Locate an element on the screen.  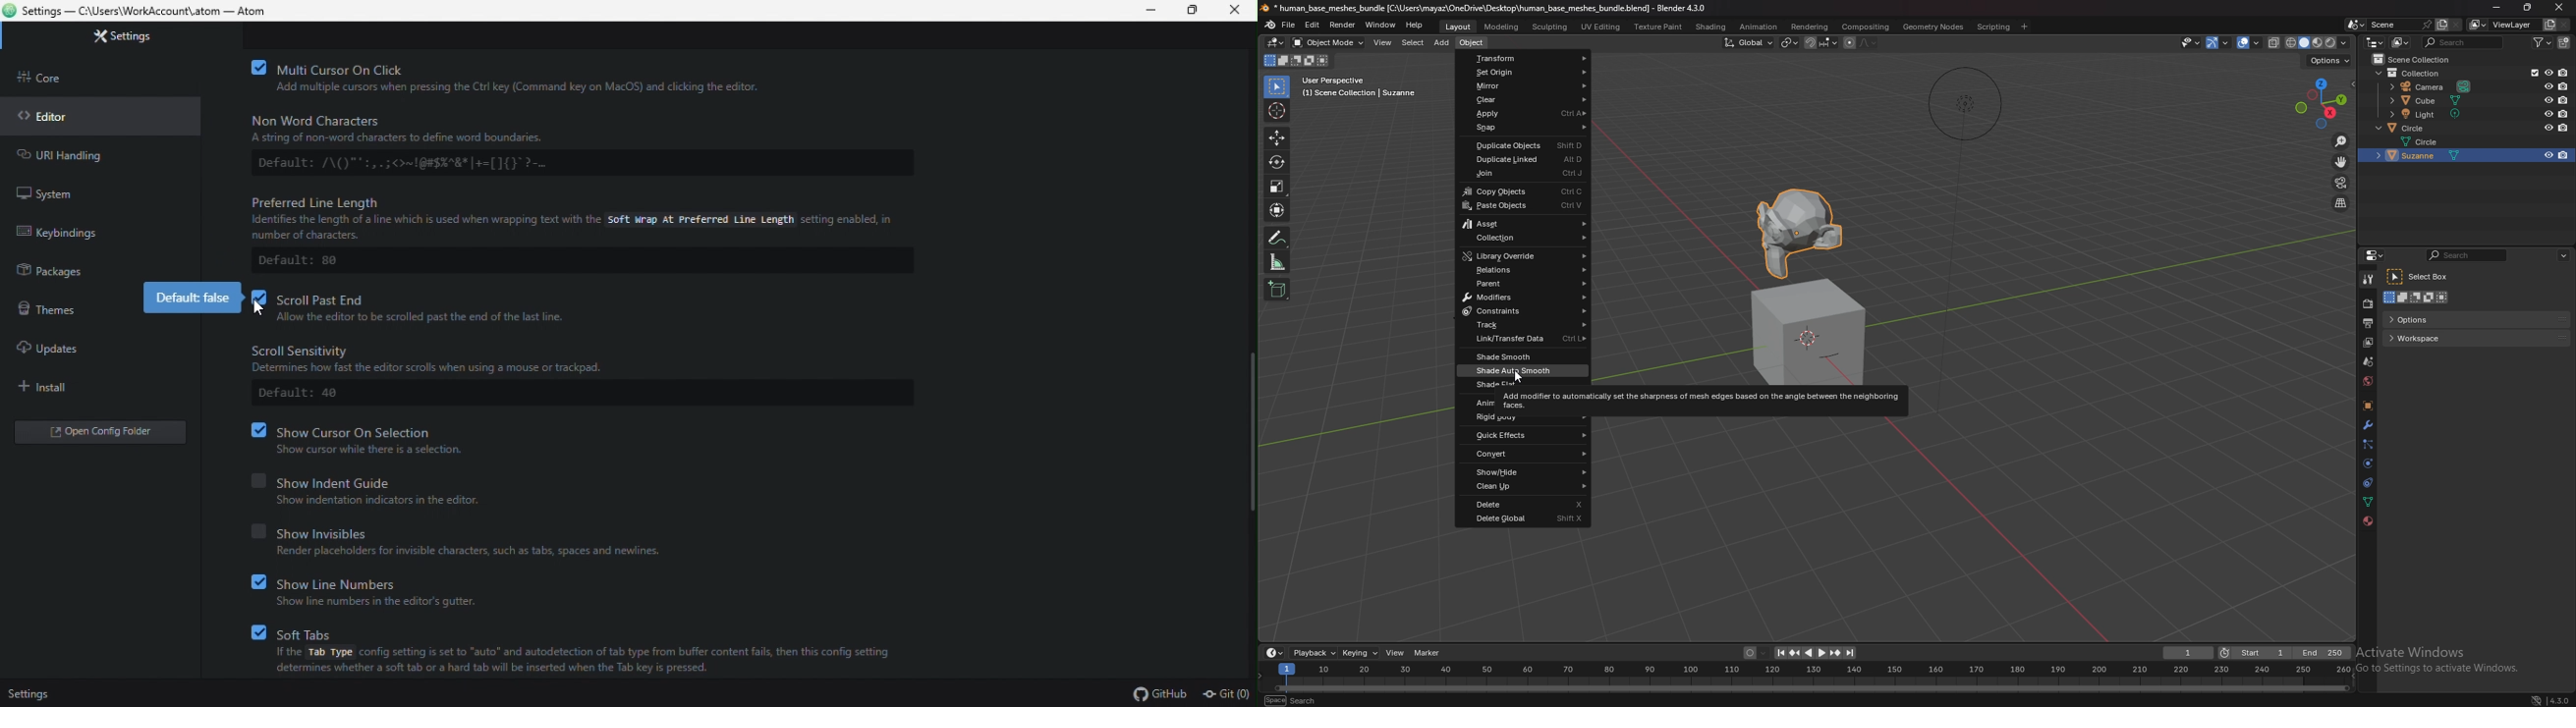
cursor is located at coordinates (254, 307).